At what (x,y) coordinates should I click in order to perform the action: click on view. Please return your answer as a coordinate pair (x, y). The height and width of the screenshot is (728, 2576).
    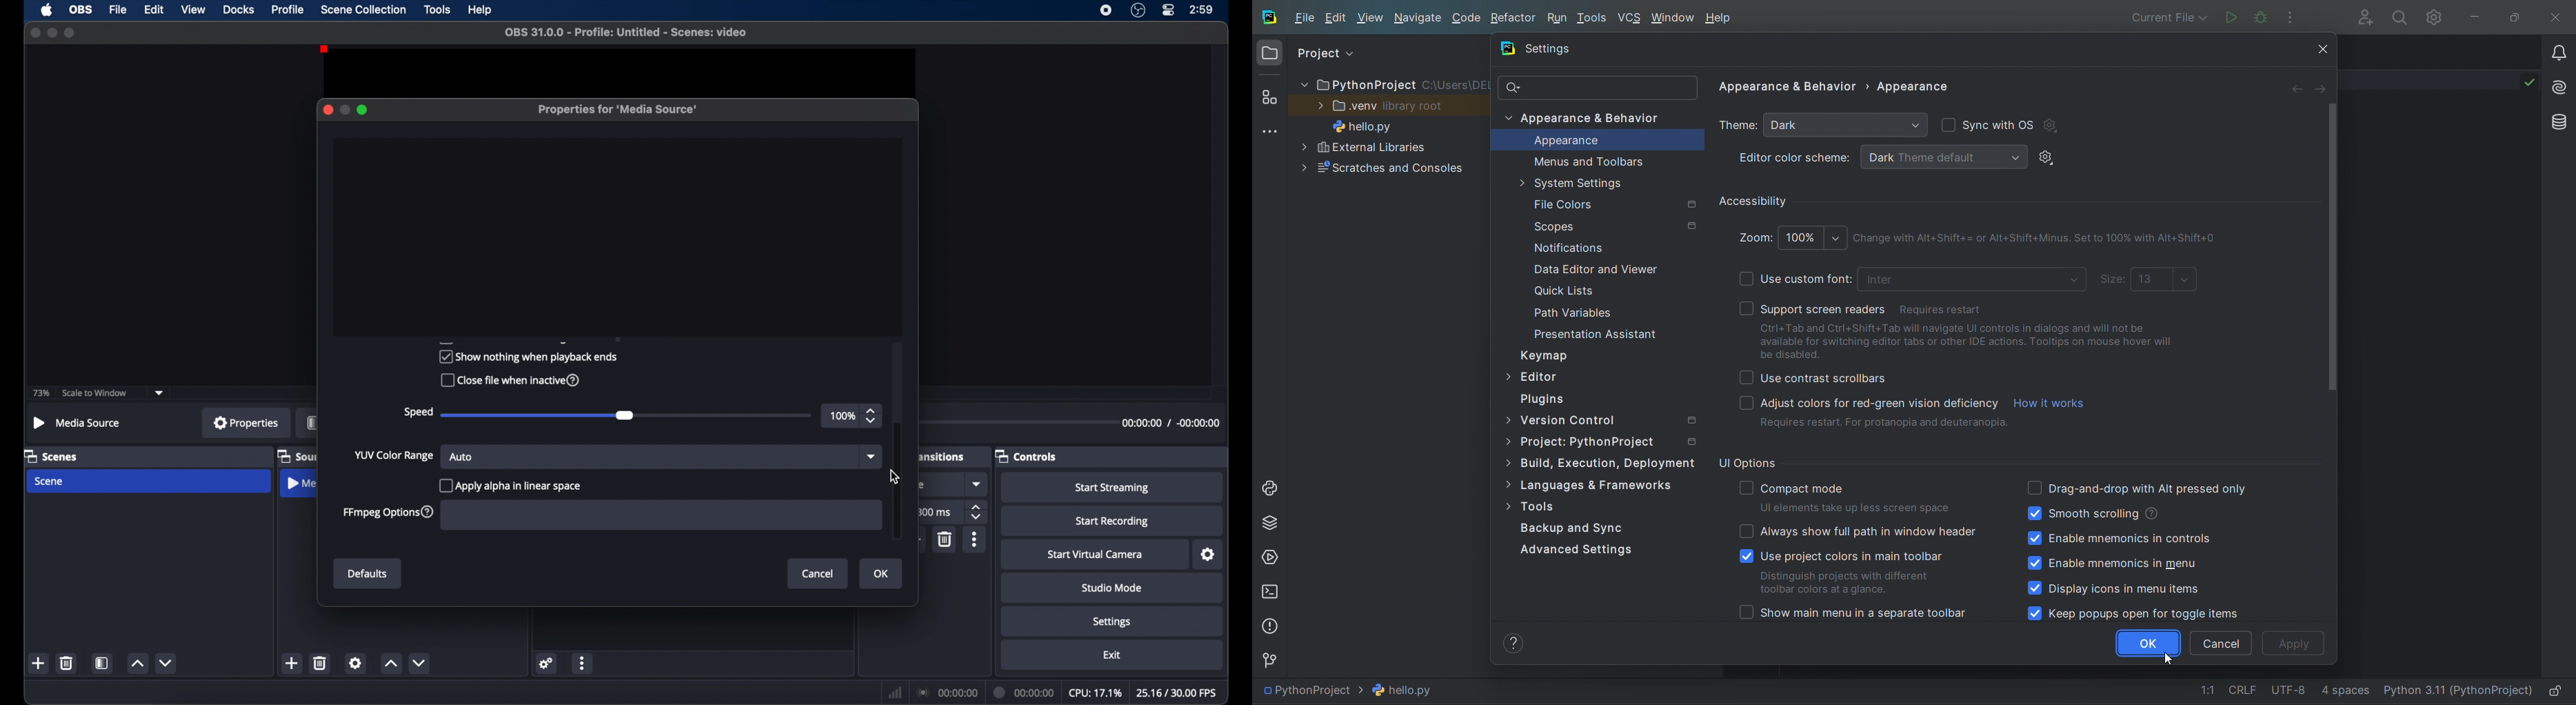
    Looking at the image, I should click on (193, 8).